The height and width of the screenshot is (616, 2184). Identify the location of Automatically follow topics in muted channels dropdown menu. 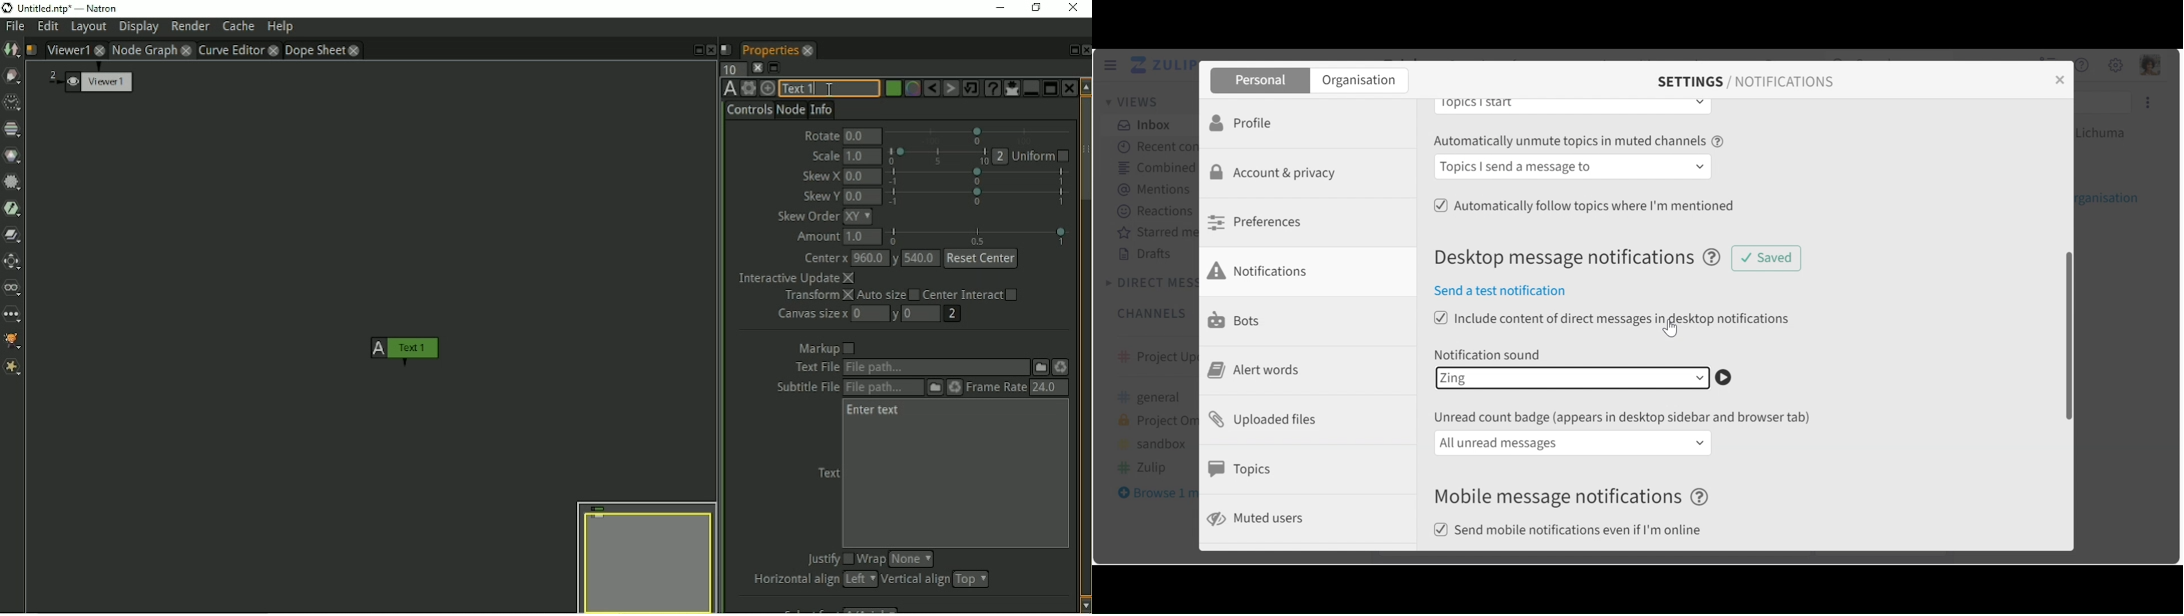
(1575, 168).